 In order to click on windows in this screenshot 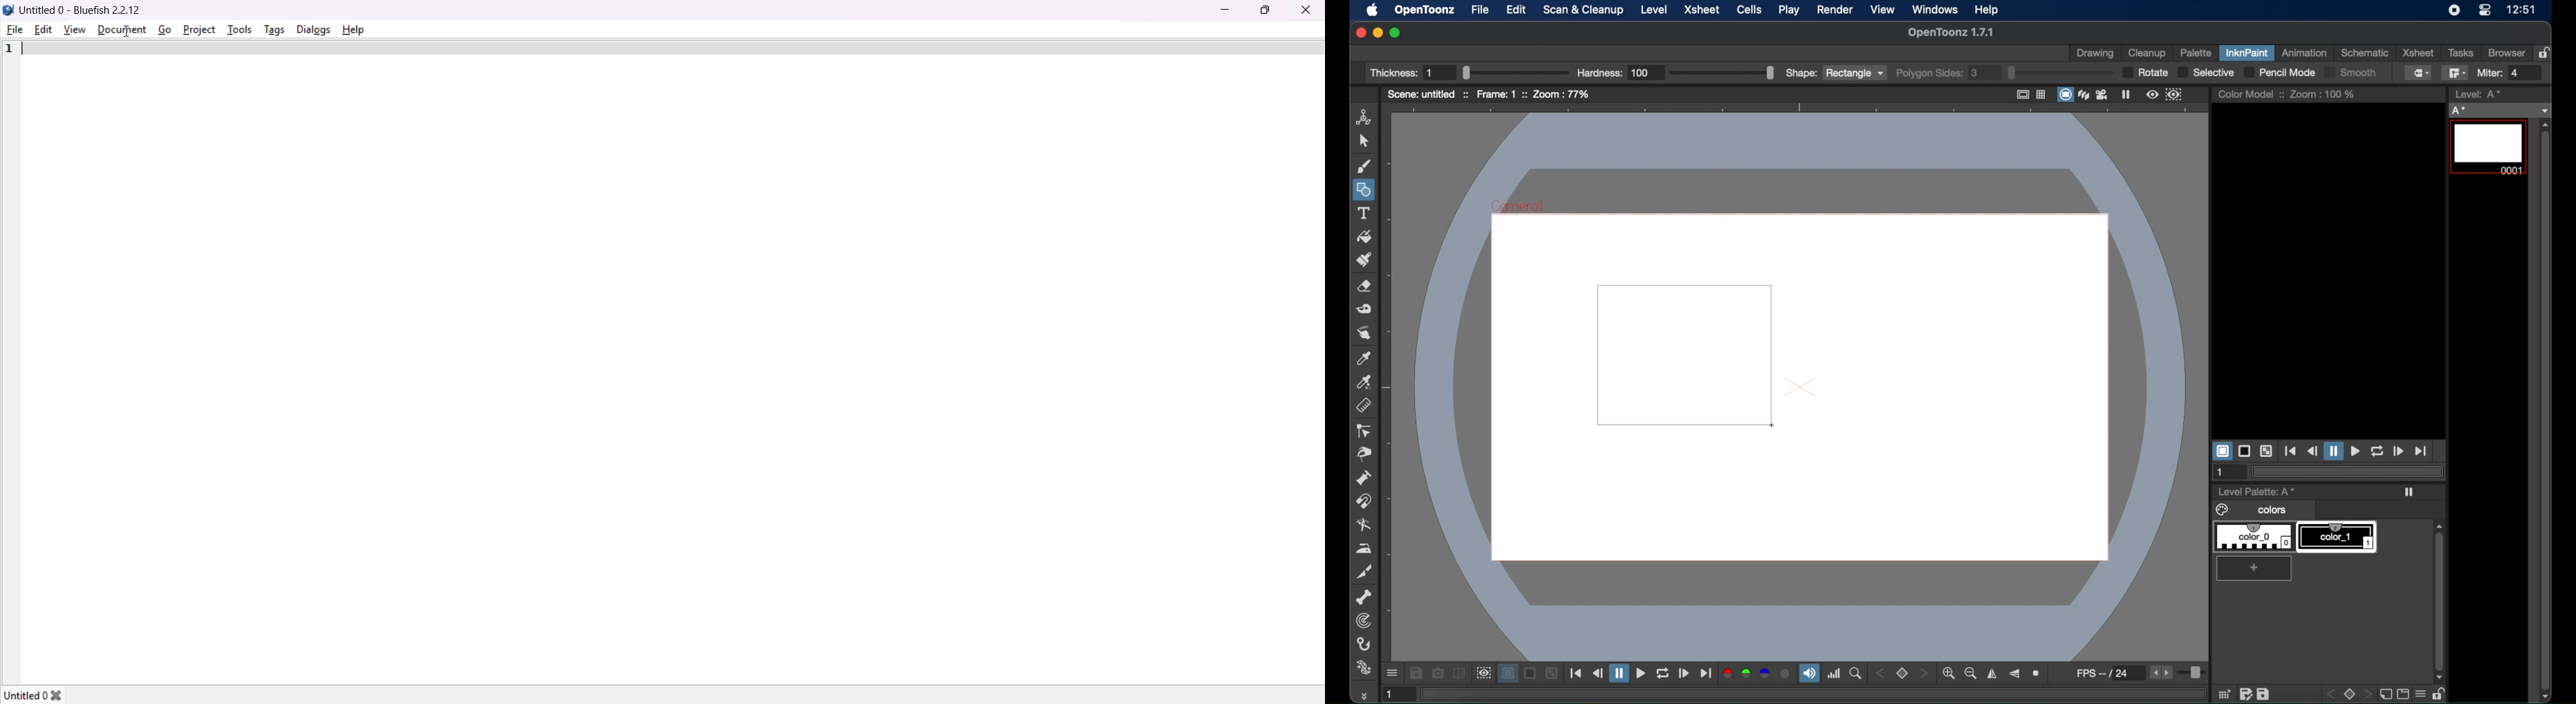, I will do `click(1935, 9)`.